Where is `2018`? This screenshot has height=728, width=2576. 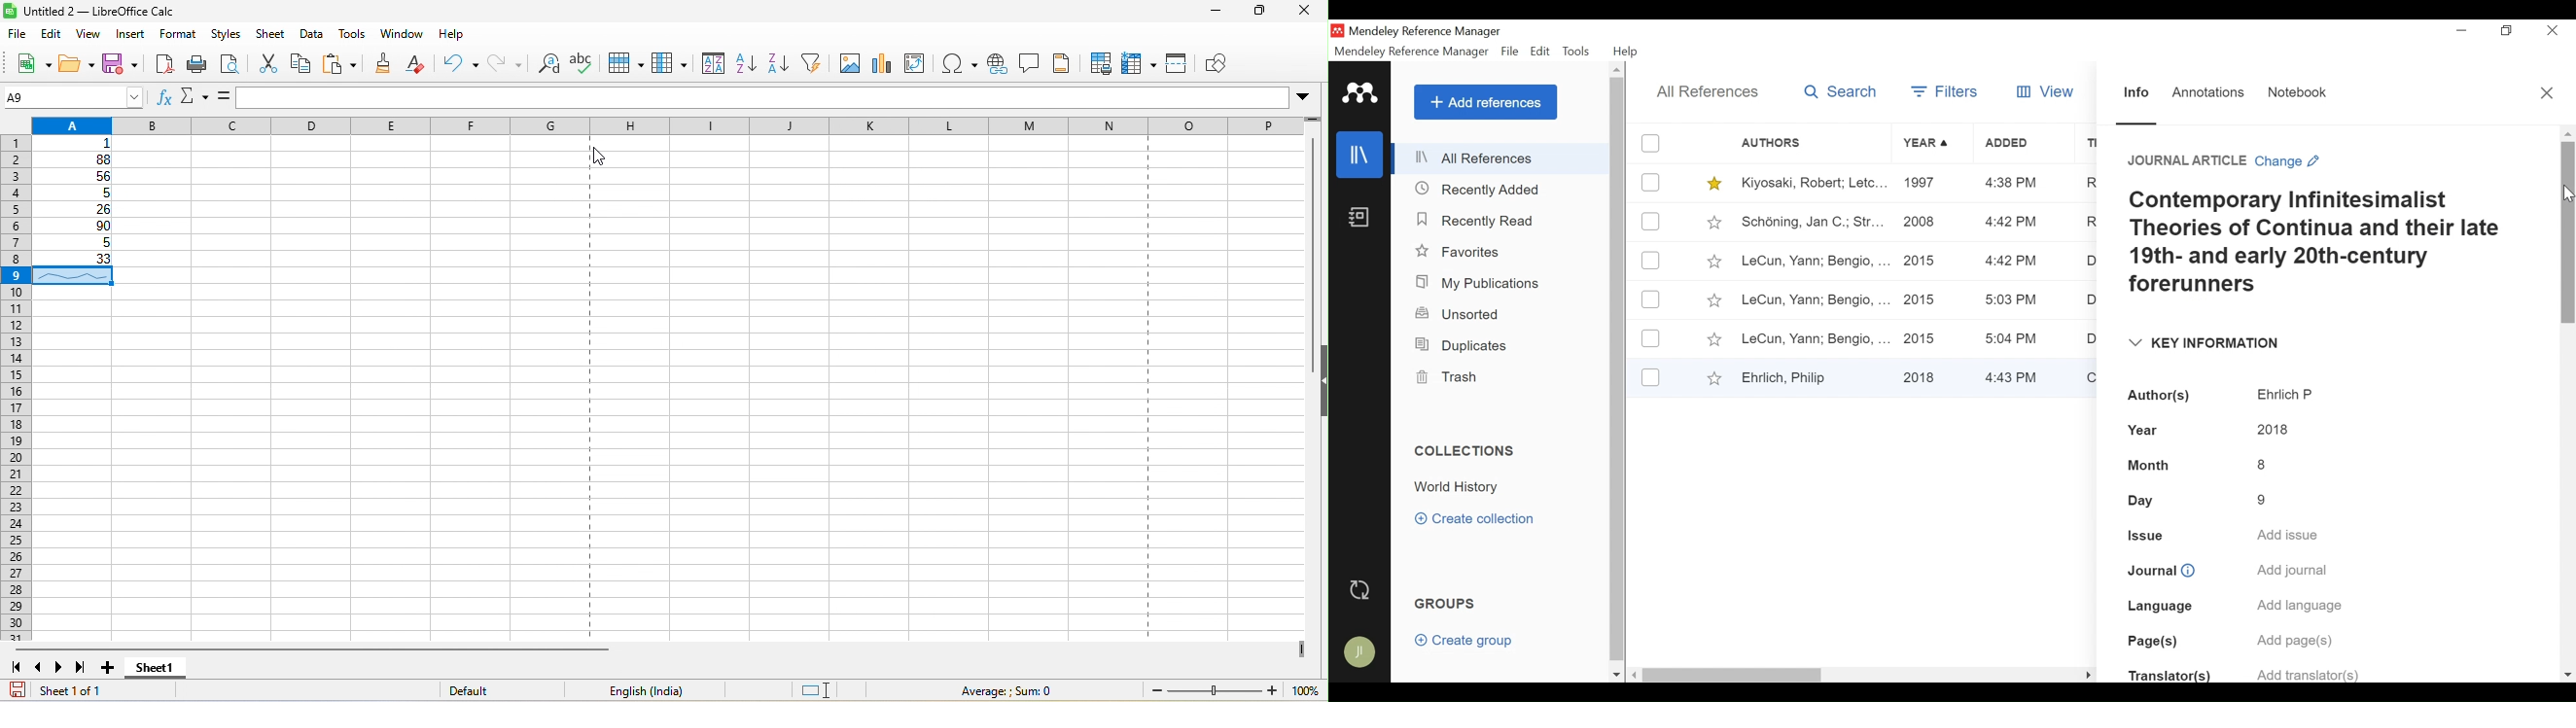
2018 is located at coordinates (1923, 375).